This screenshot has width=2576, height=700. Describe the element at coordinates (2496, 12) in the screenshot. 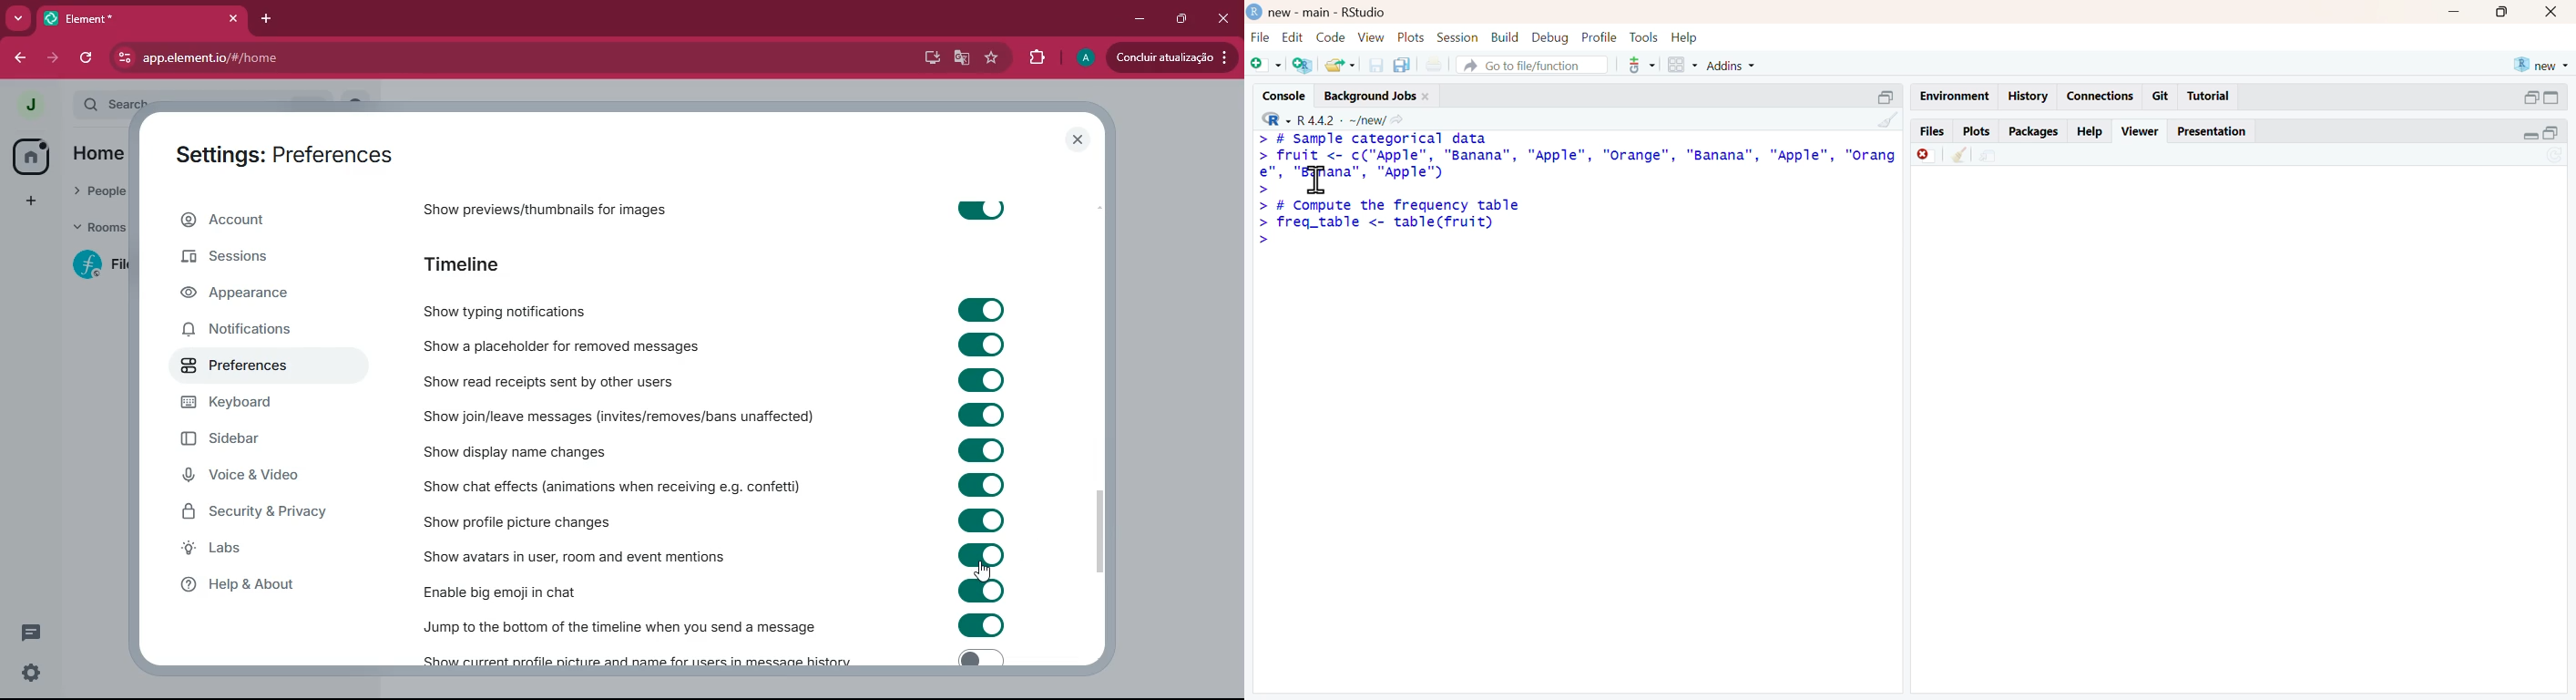

I see `maximize` at that location.